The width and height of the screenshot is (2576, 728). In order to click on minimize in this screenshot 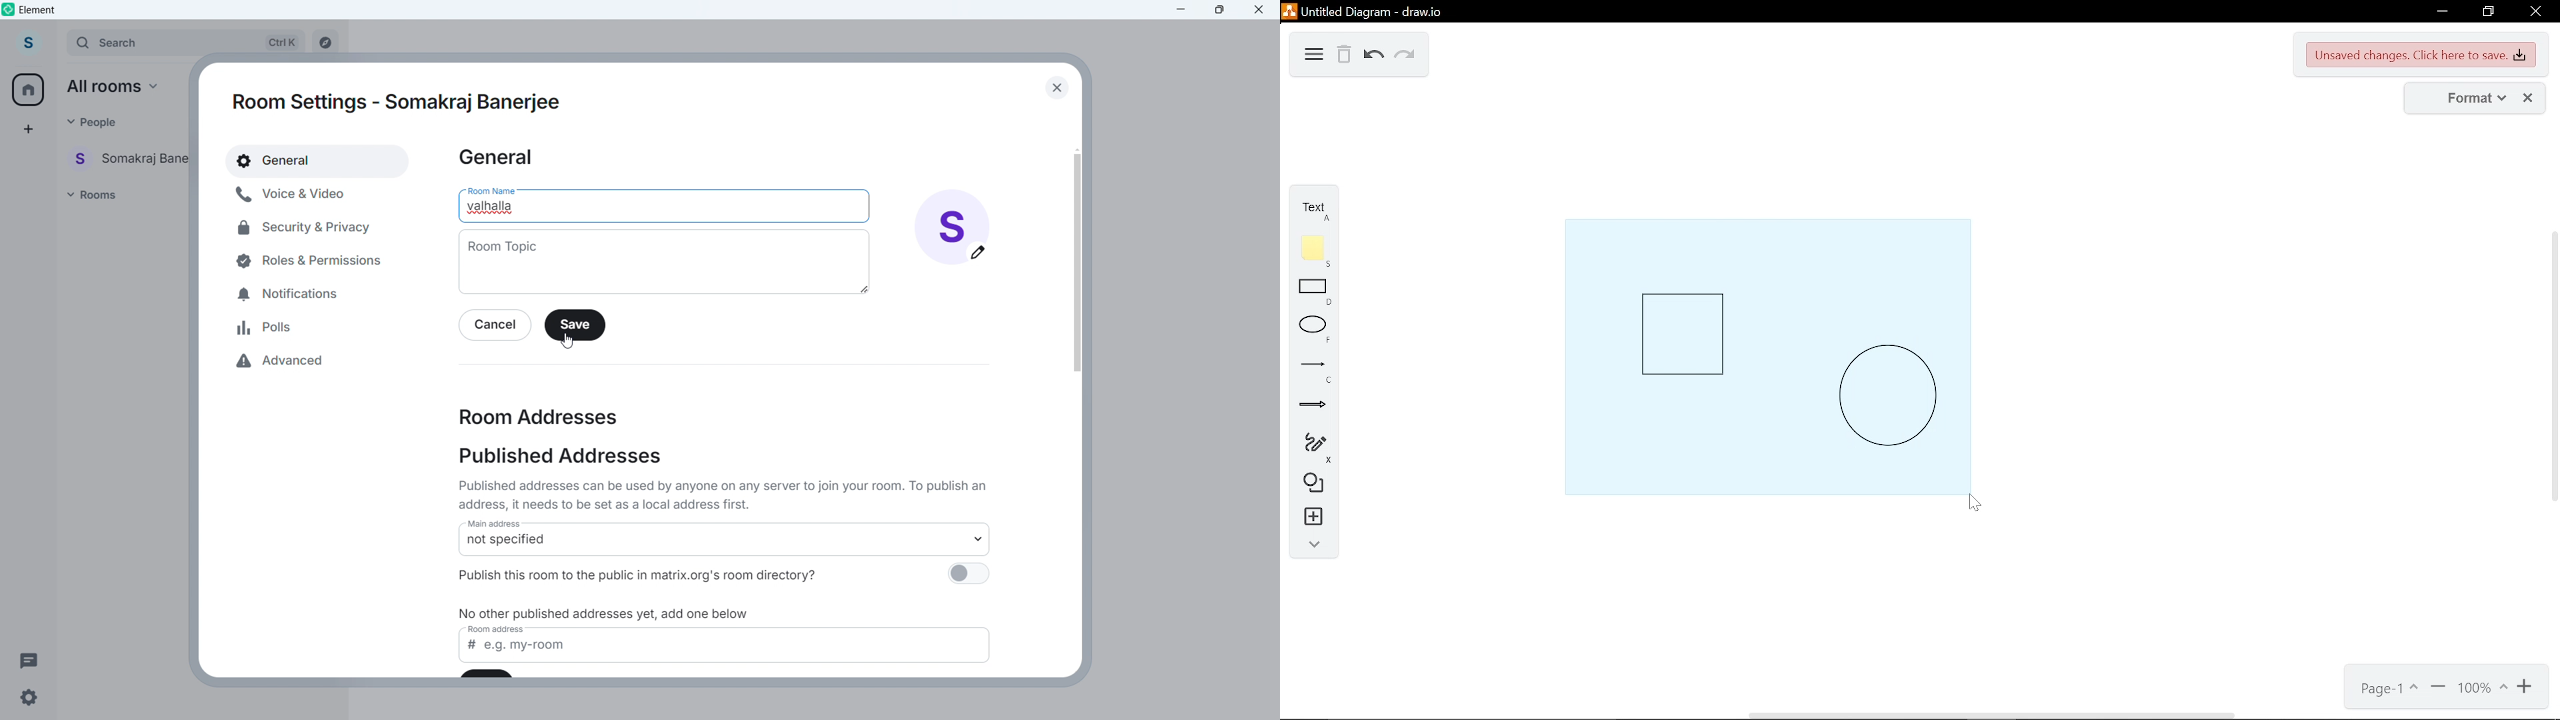, I will do `click(1181, 10)`.